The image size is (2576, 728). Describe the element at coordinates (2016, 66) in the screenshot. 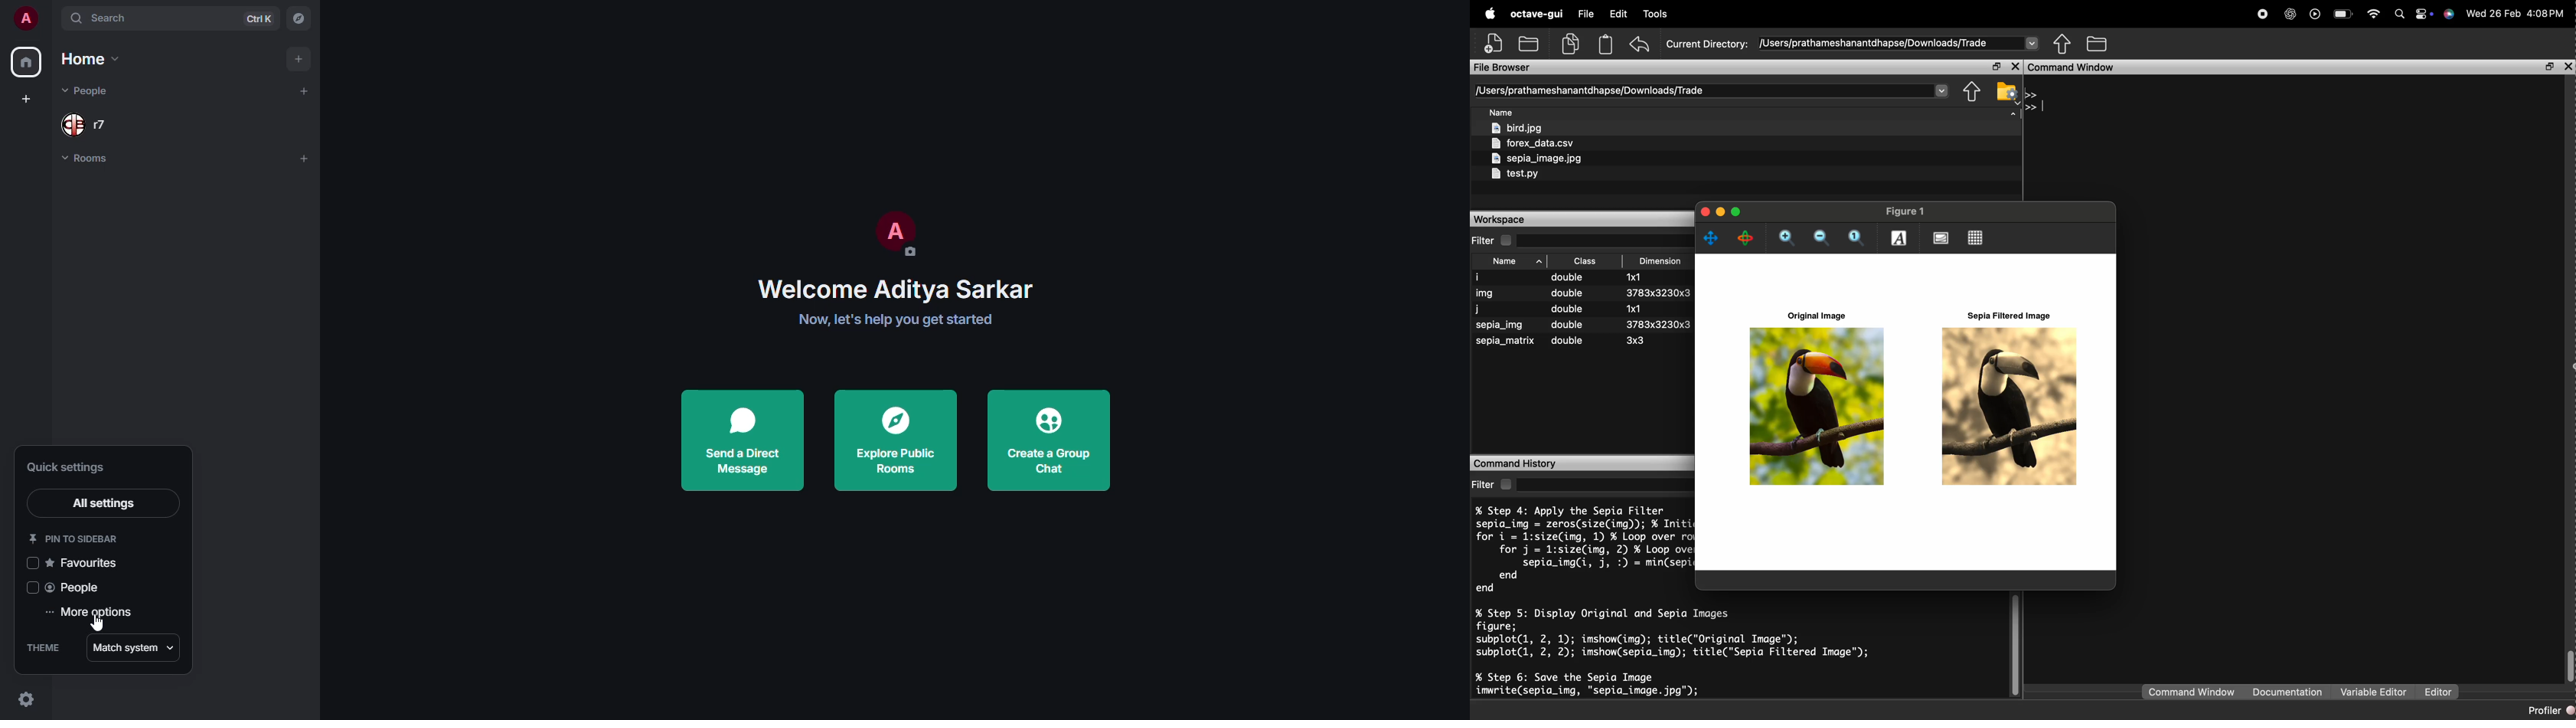

I see `close` at that location.